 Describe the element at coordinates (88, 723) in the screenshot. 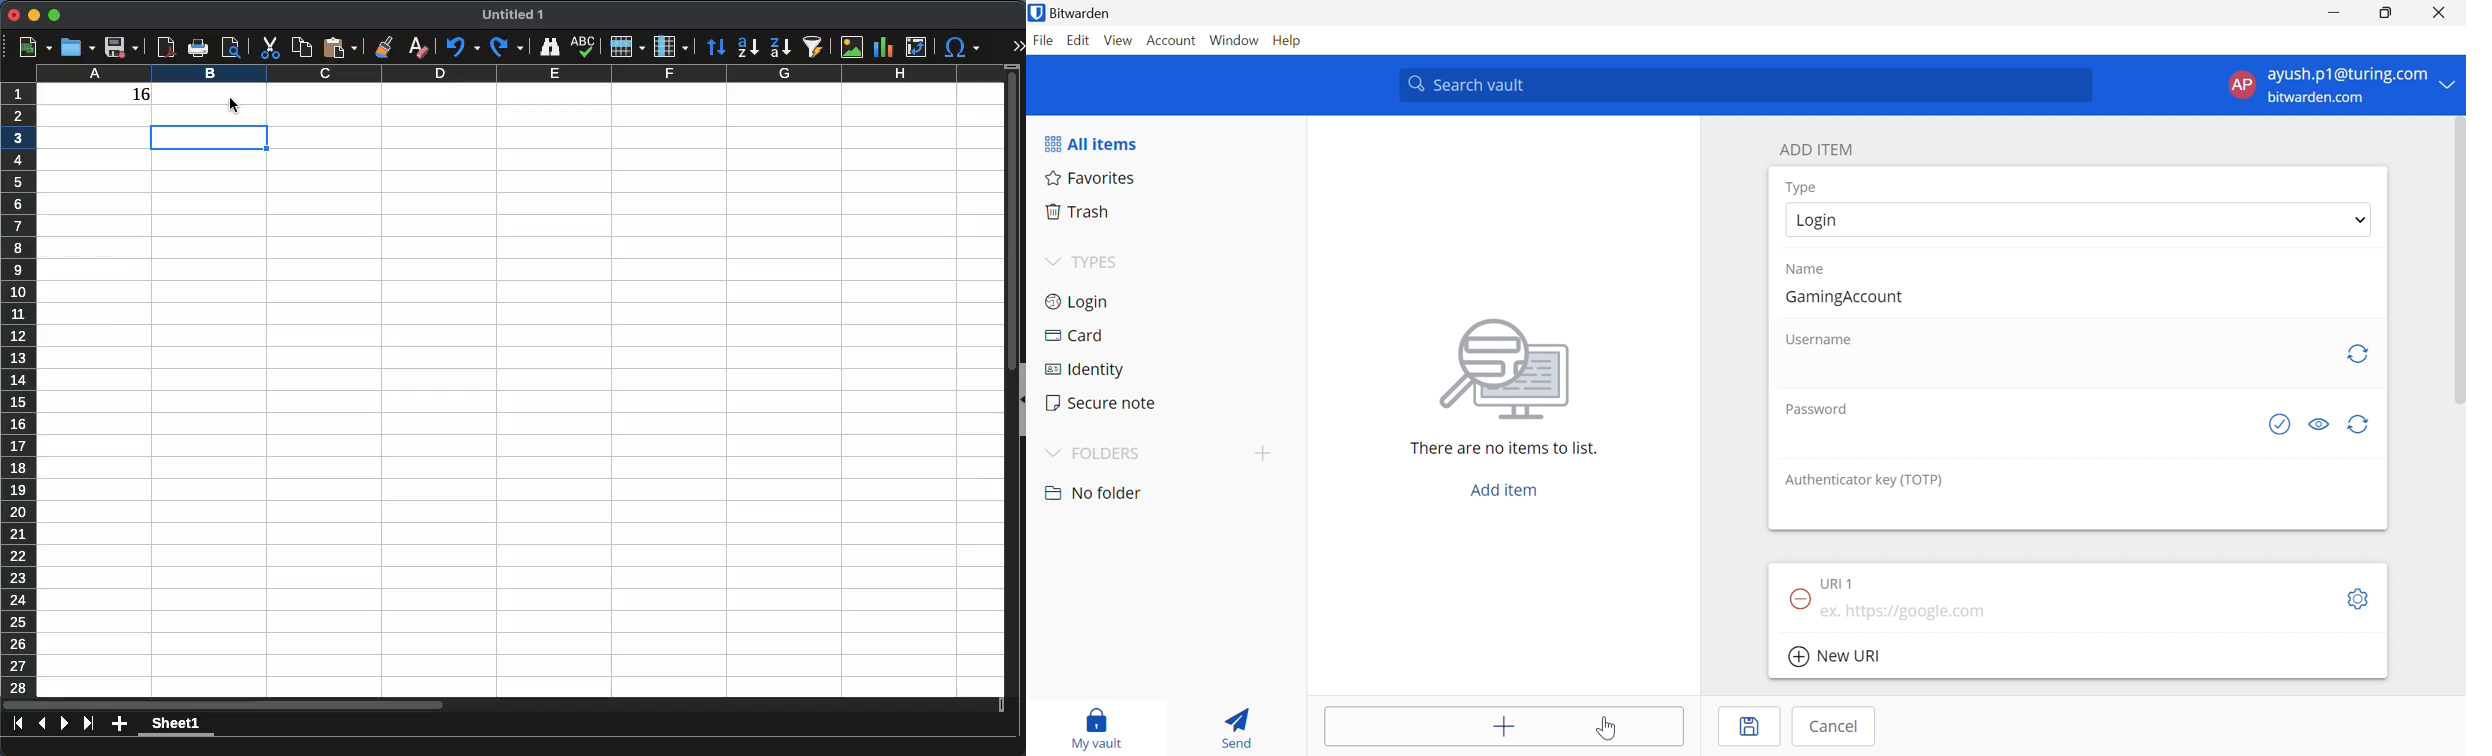

I see `last sheet` at that location.